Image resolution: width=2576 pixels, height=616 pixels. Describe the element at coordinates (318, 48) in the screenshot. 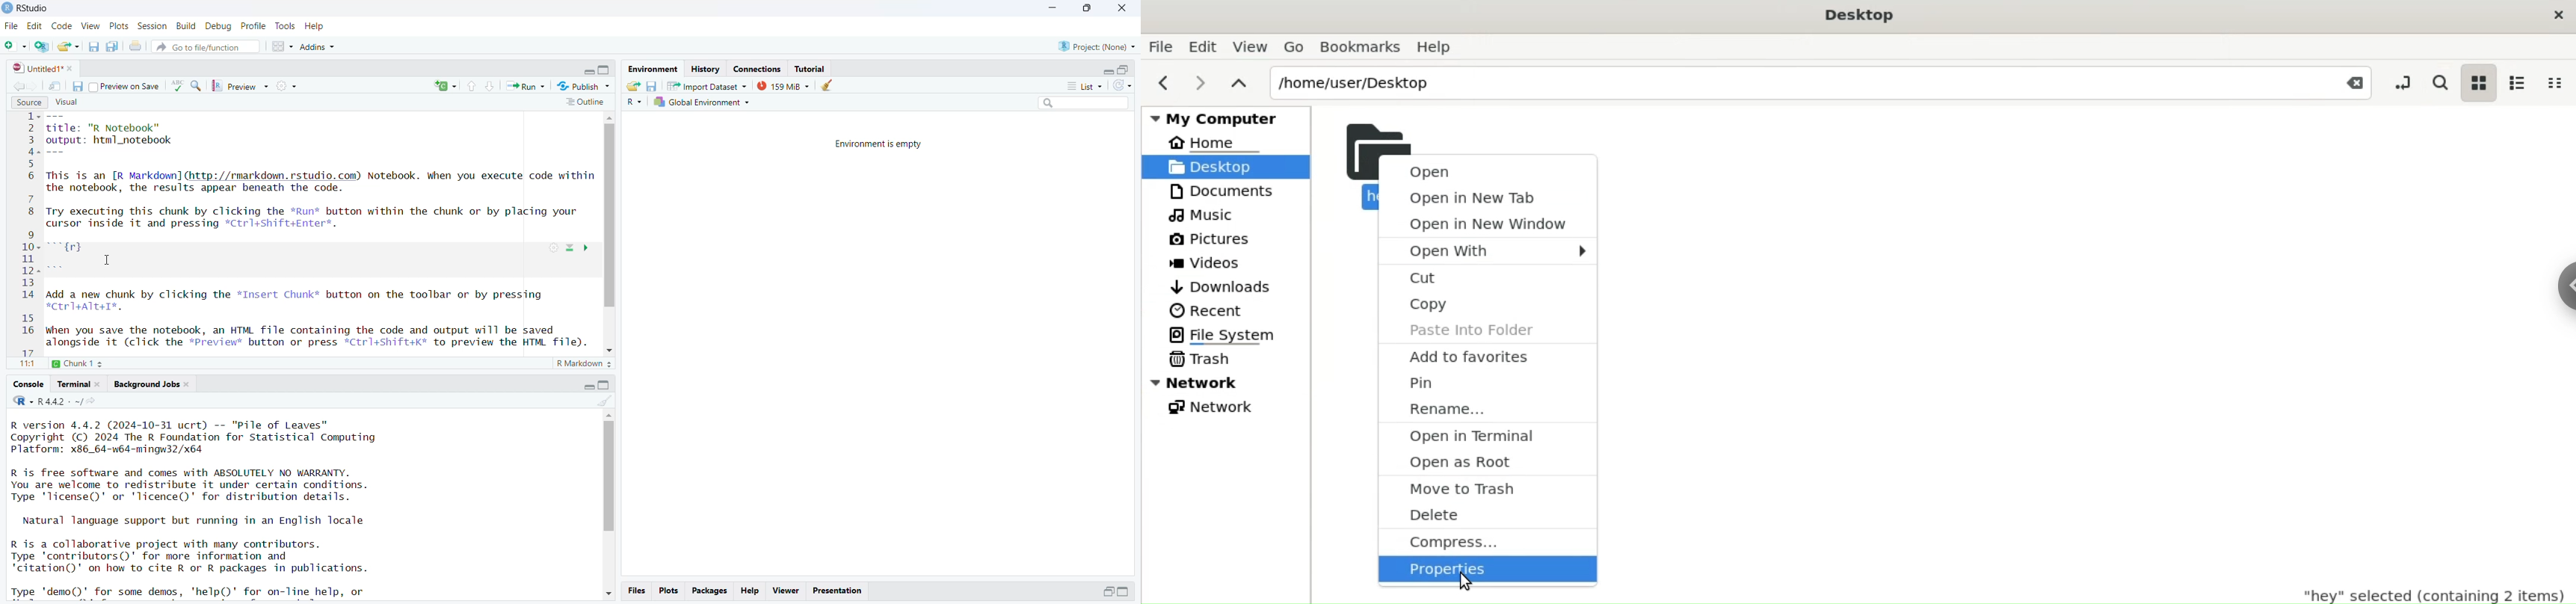

I see `Addins` at that location.